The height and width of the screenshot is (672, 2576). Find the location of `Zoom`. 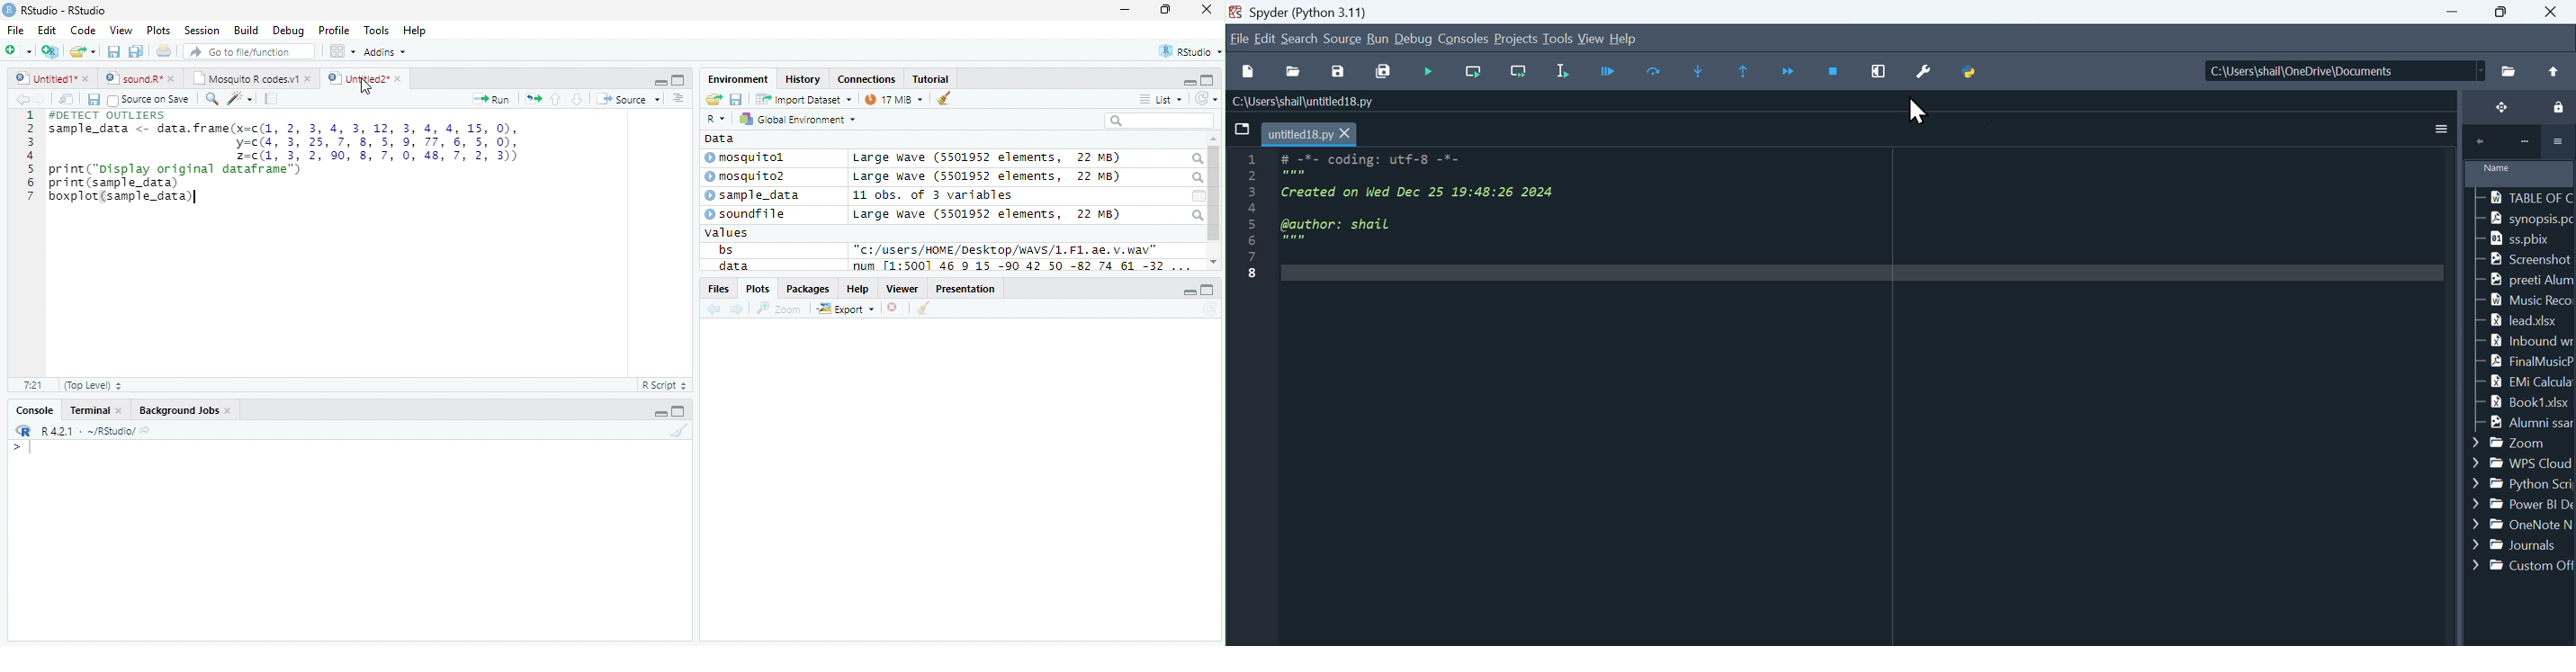

Zoom is located at coordinates (2525, 441).